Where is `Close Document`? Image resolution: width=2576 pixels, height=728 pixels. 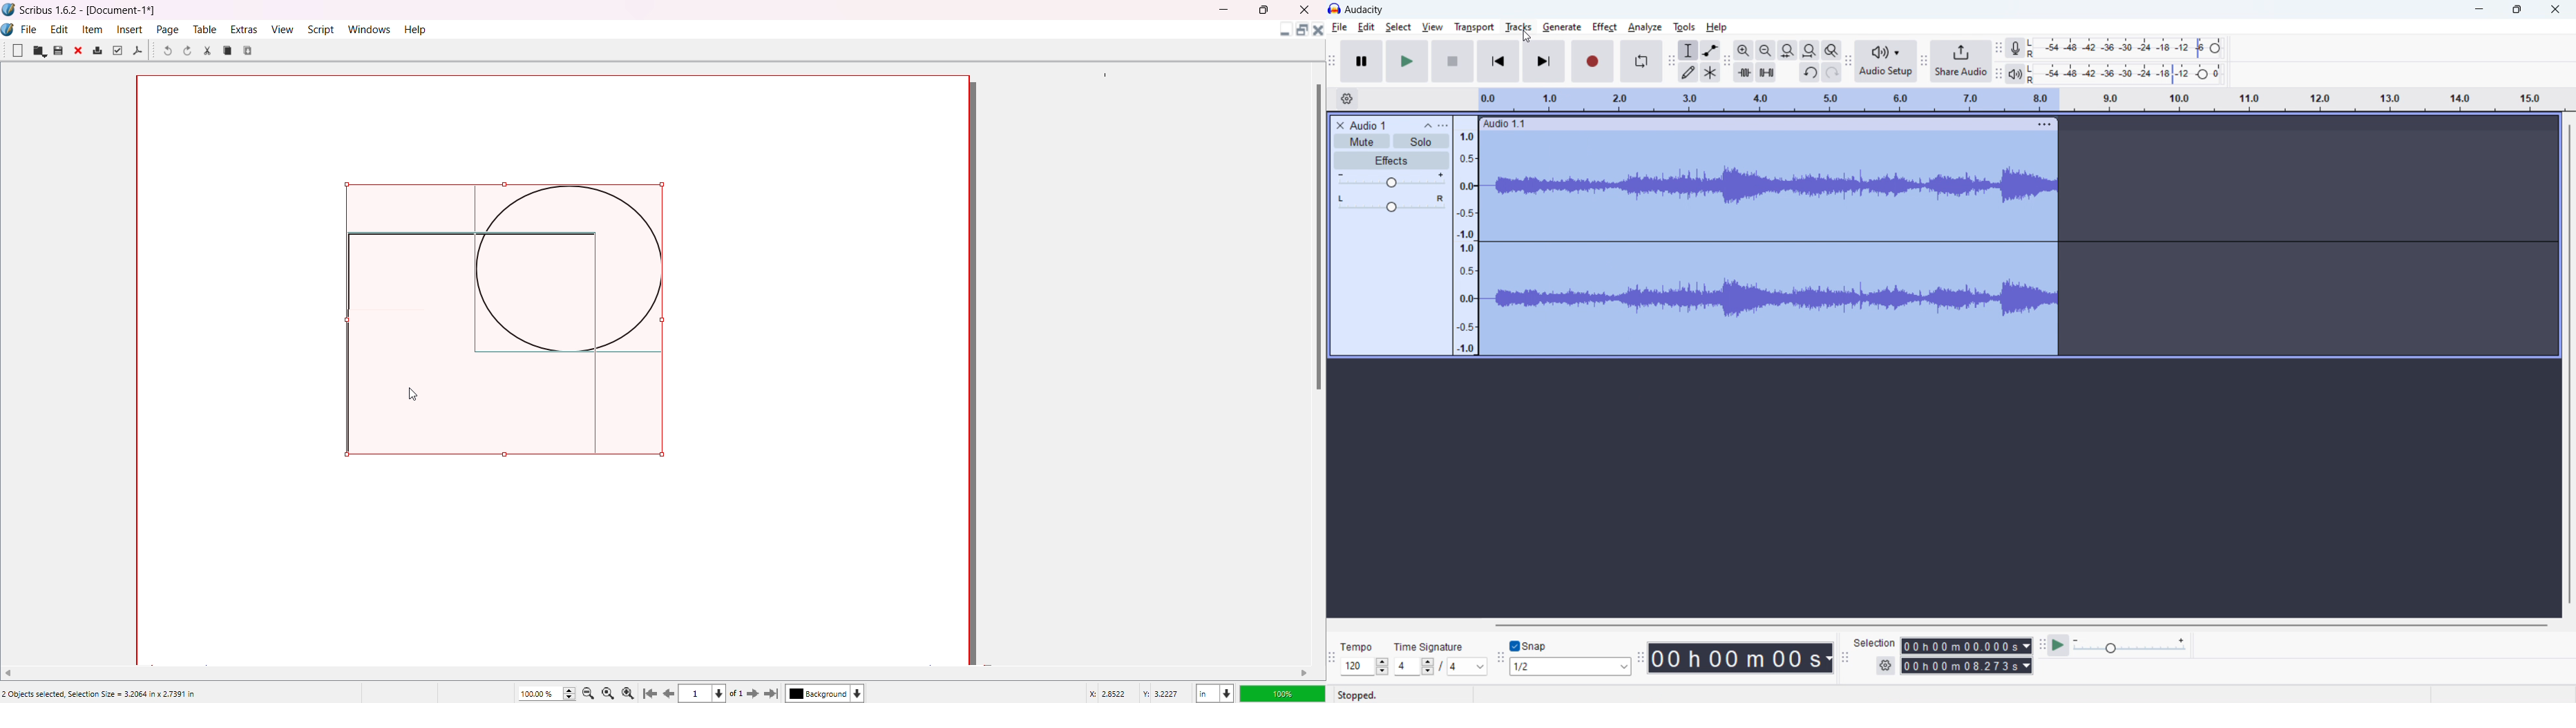
Close Document is located at coordinates (1318, 32).